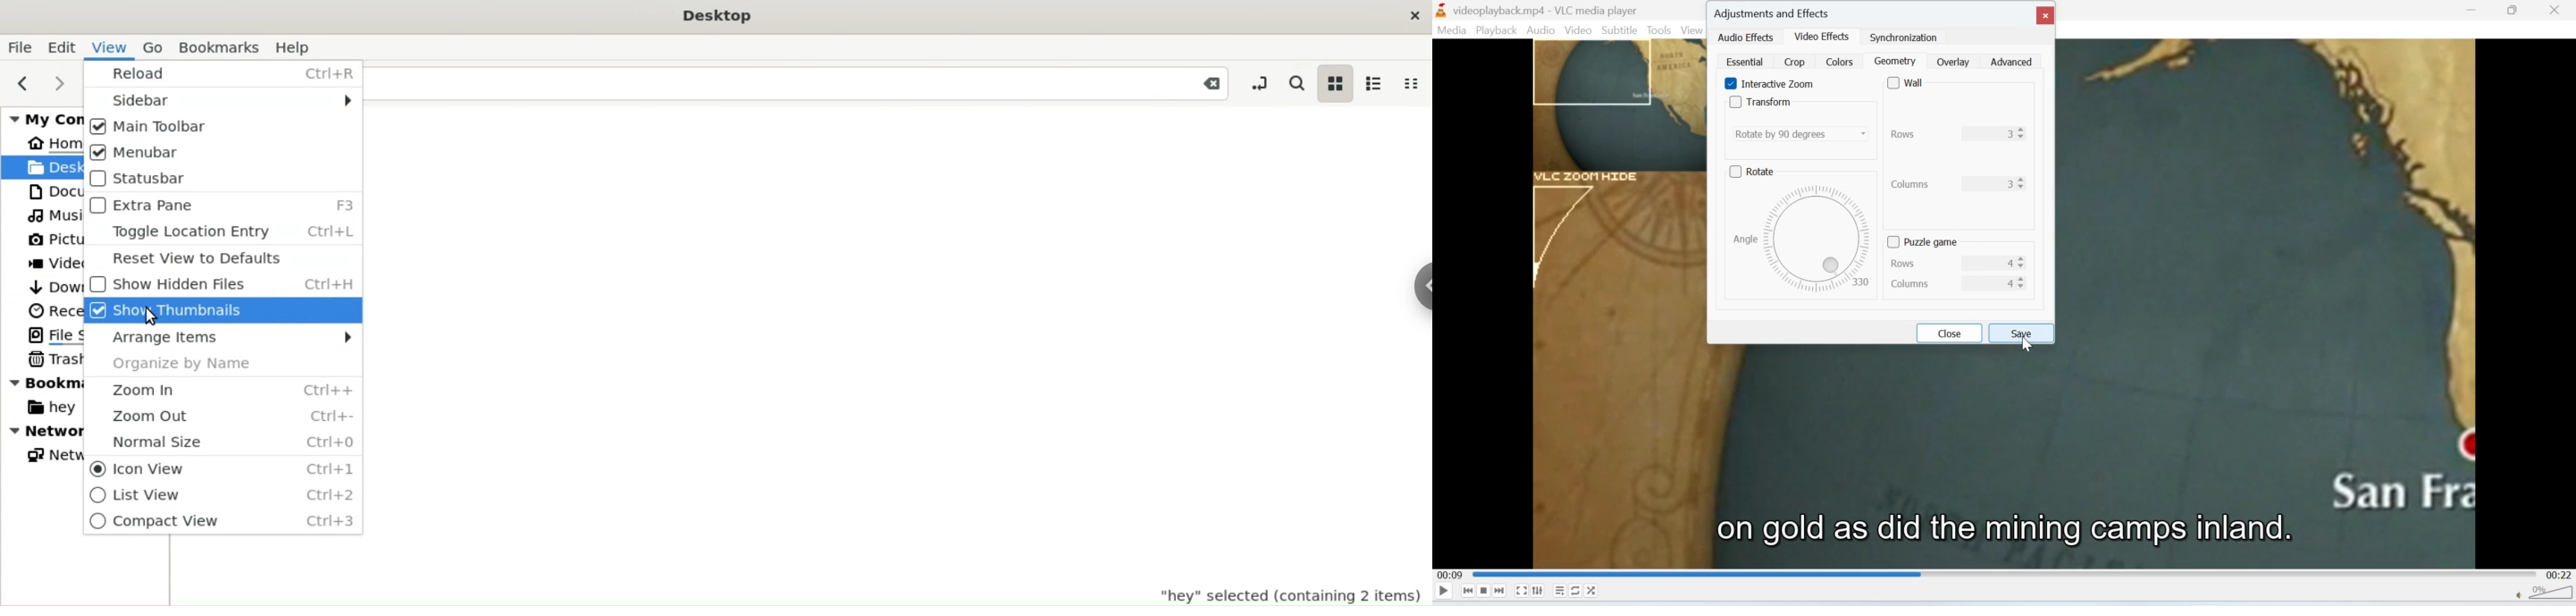 Image resolution: width=2576 pixels, height=616 pixels. Describe the element at coordinates (1896, 62) in the screenshot. I see `geometry` at that location.